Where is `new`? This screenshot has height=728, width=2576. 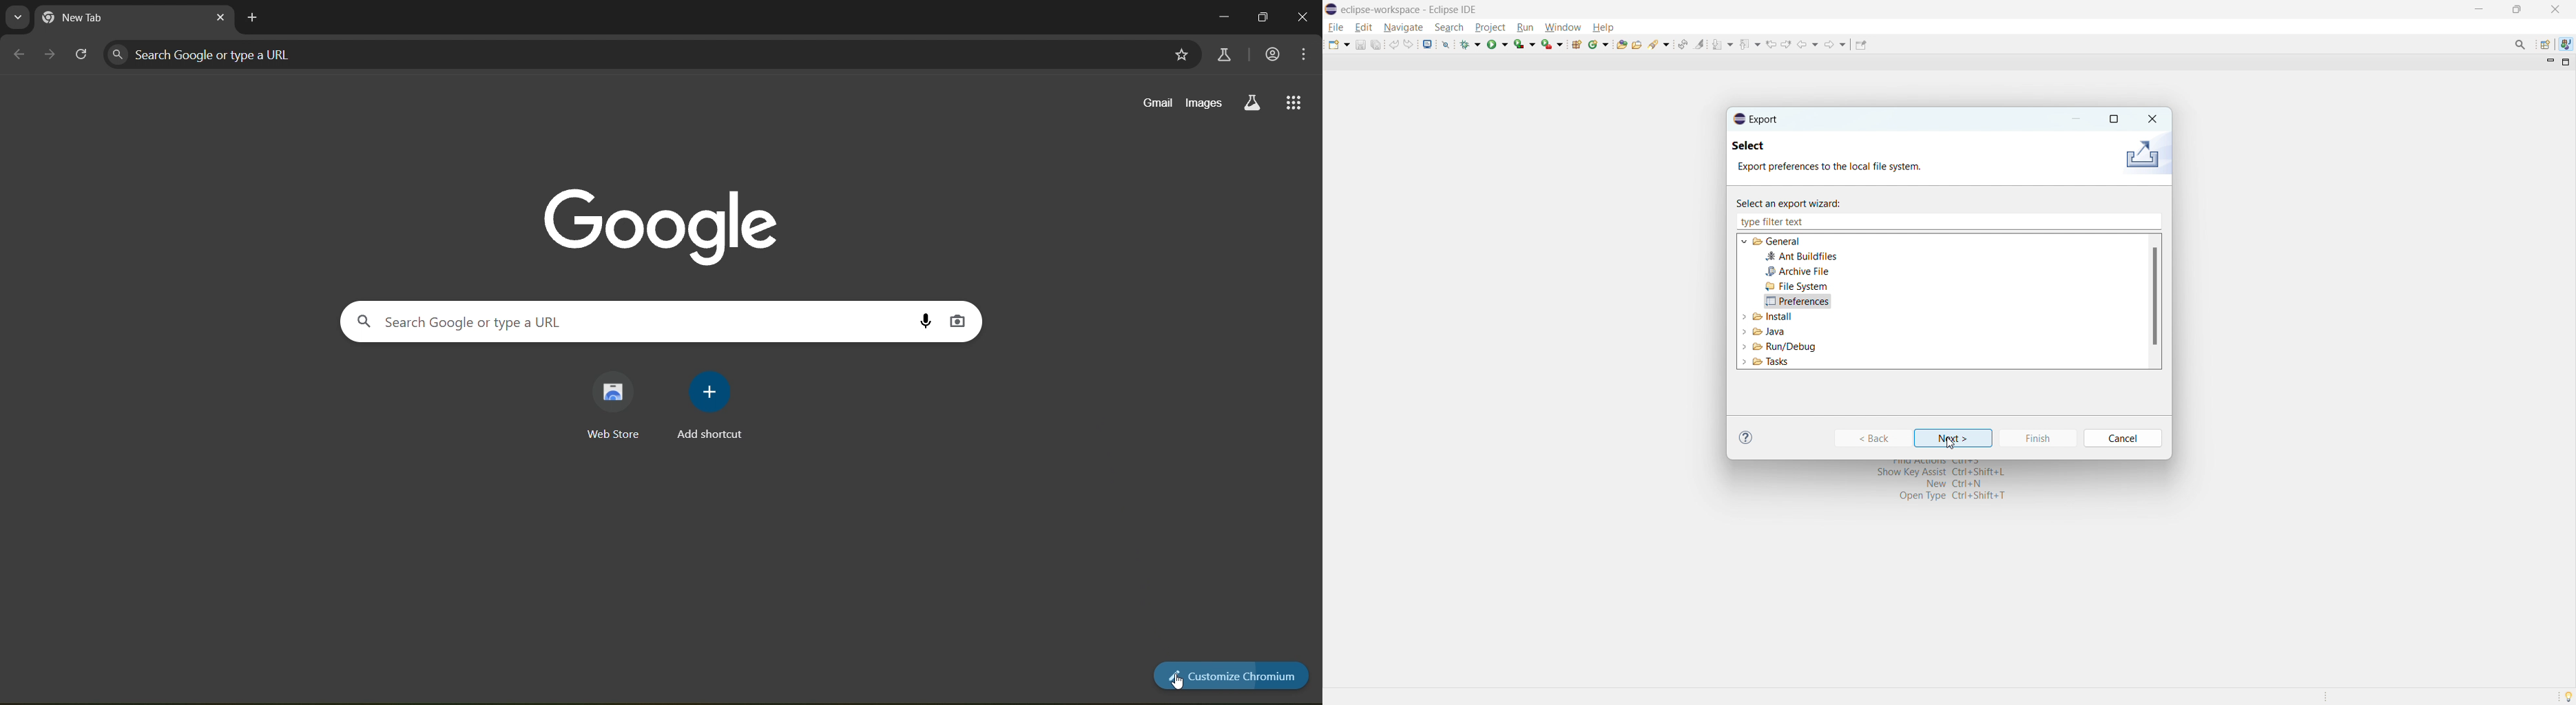 new is located at coordinates (1339, 44).